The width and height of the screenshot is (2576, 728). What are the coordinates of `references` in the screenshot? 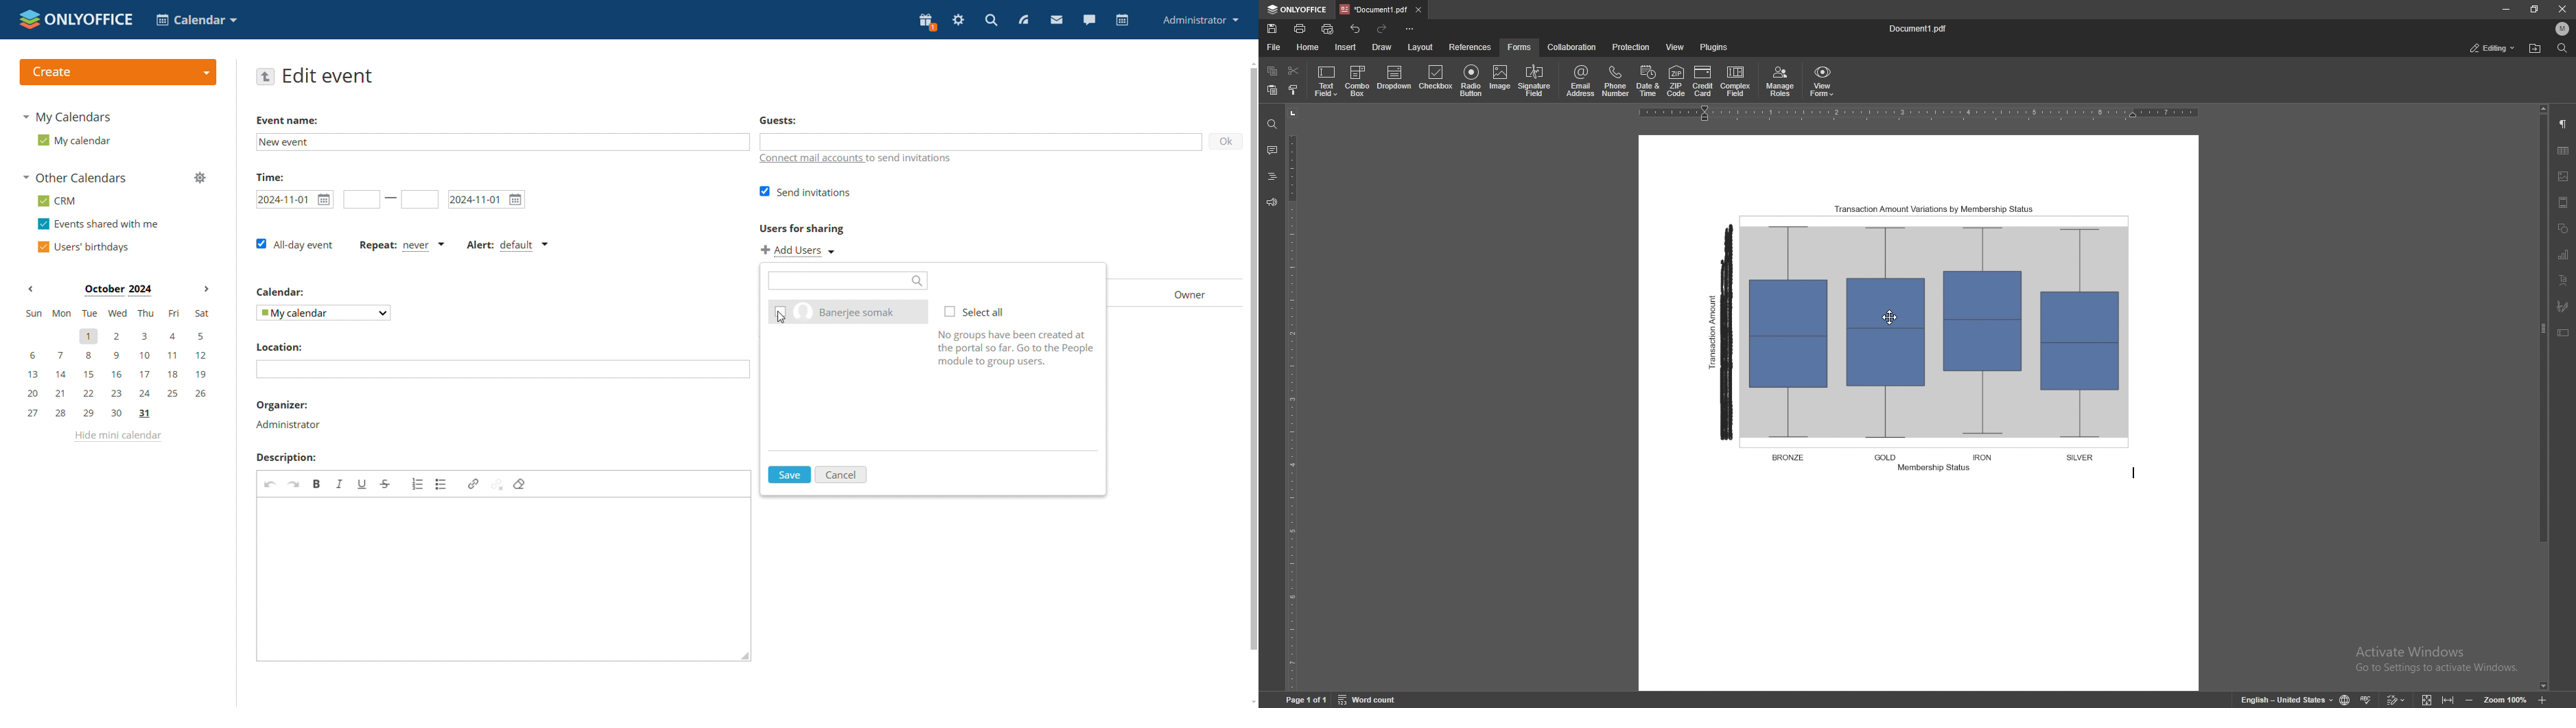 It's located at (1470, 47).